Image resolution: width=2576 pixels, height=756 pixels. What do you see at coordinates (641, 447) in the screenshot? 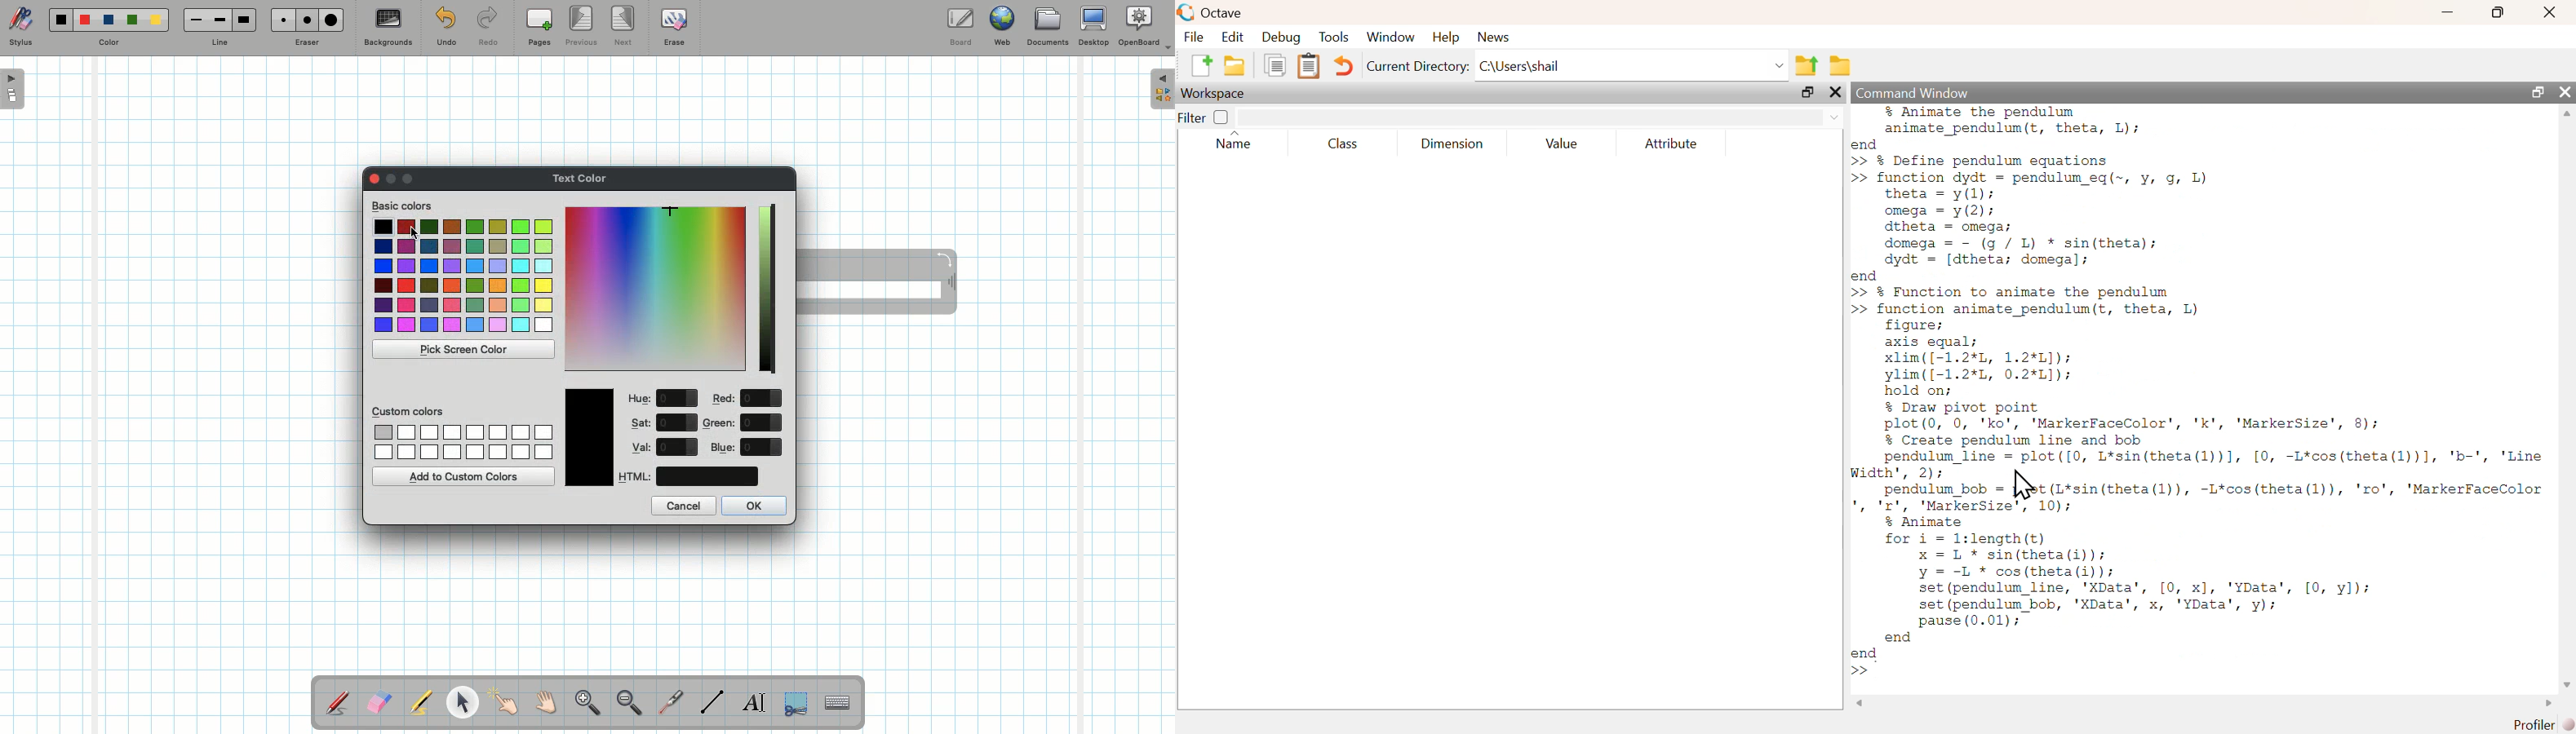
I see `Val` at bounding box center [641, 447].